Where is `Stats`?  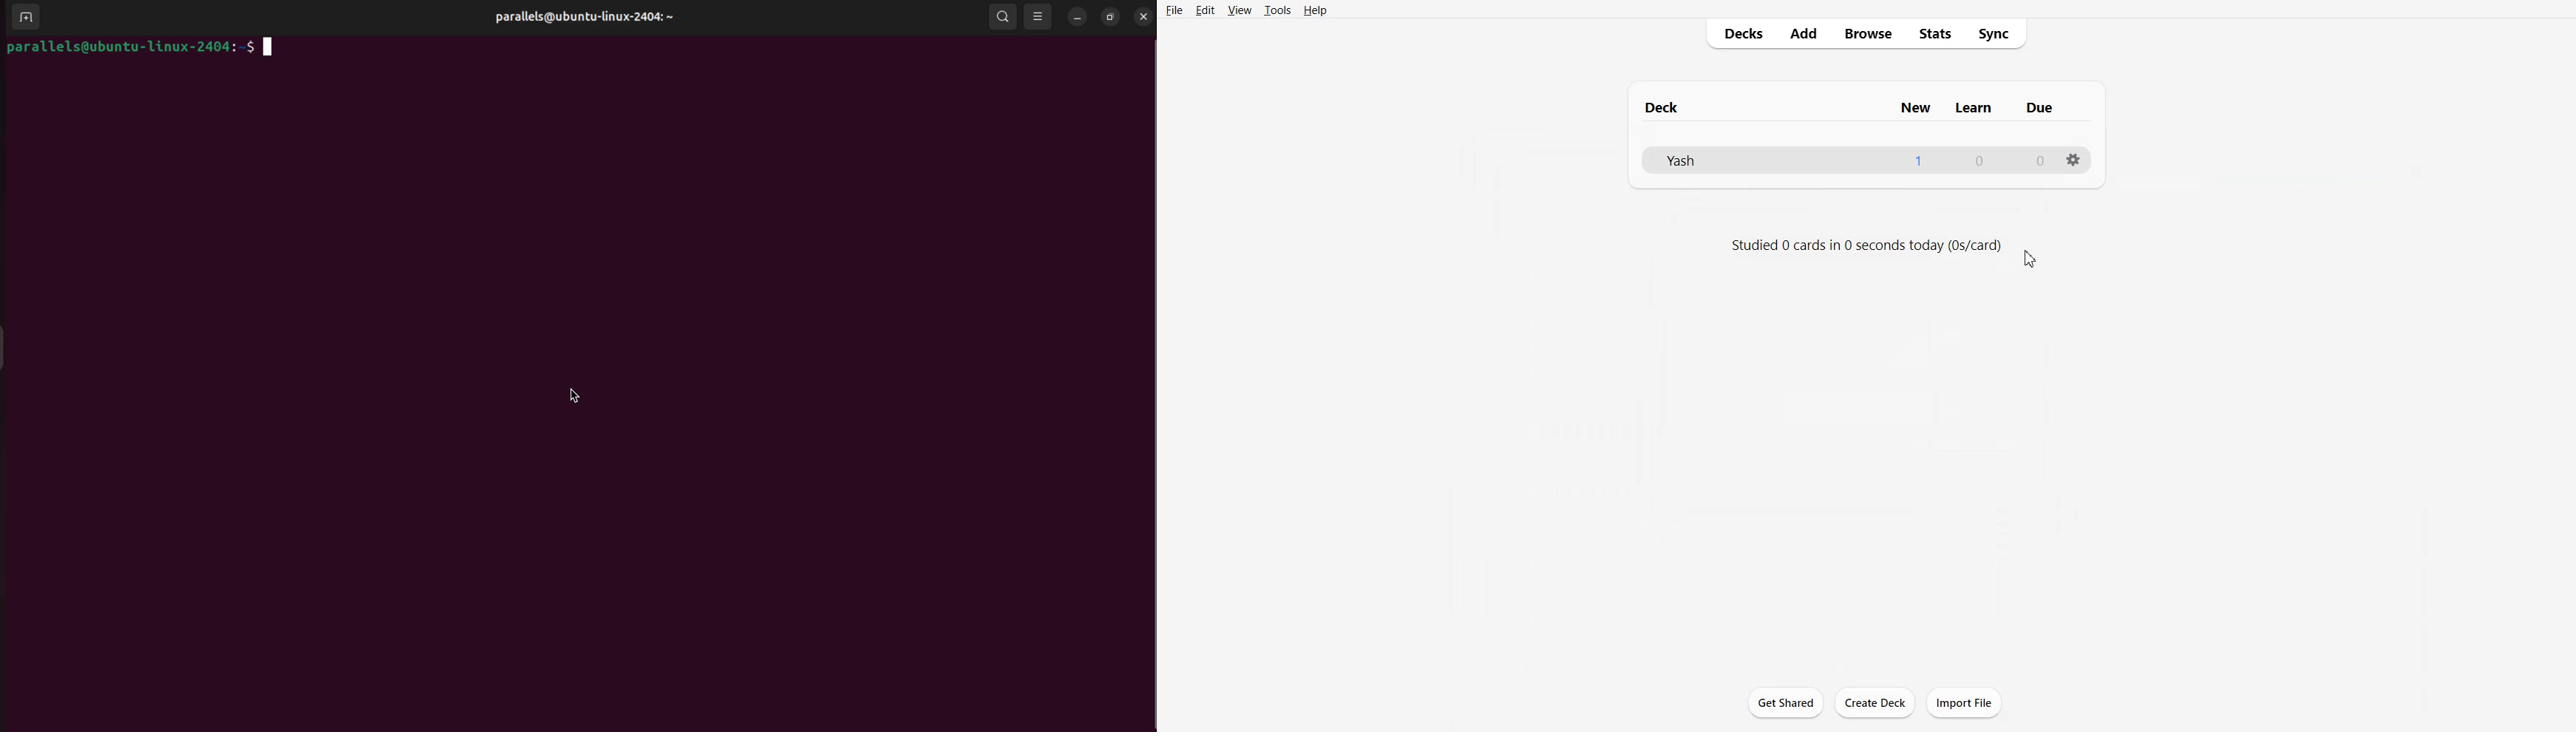
Stats is located at coordinates (1935, 33).